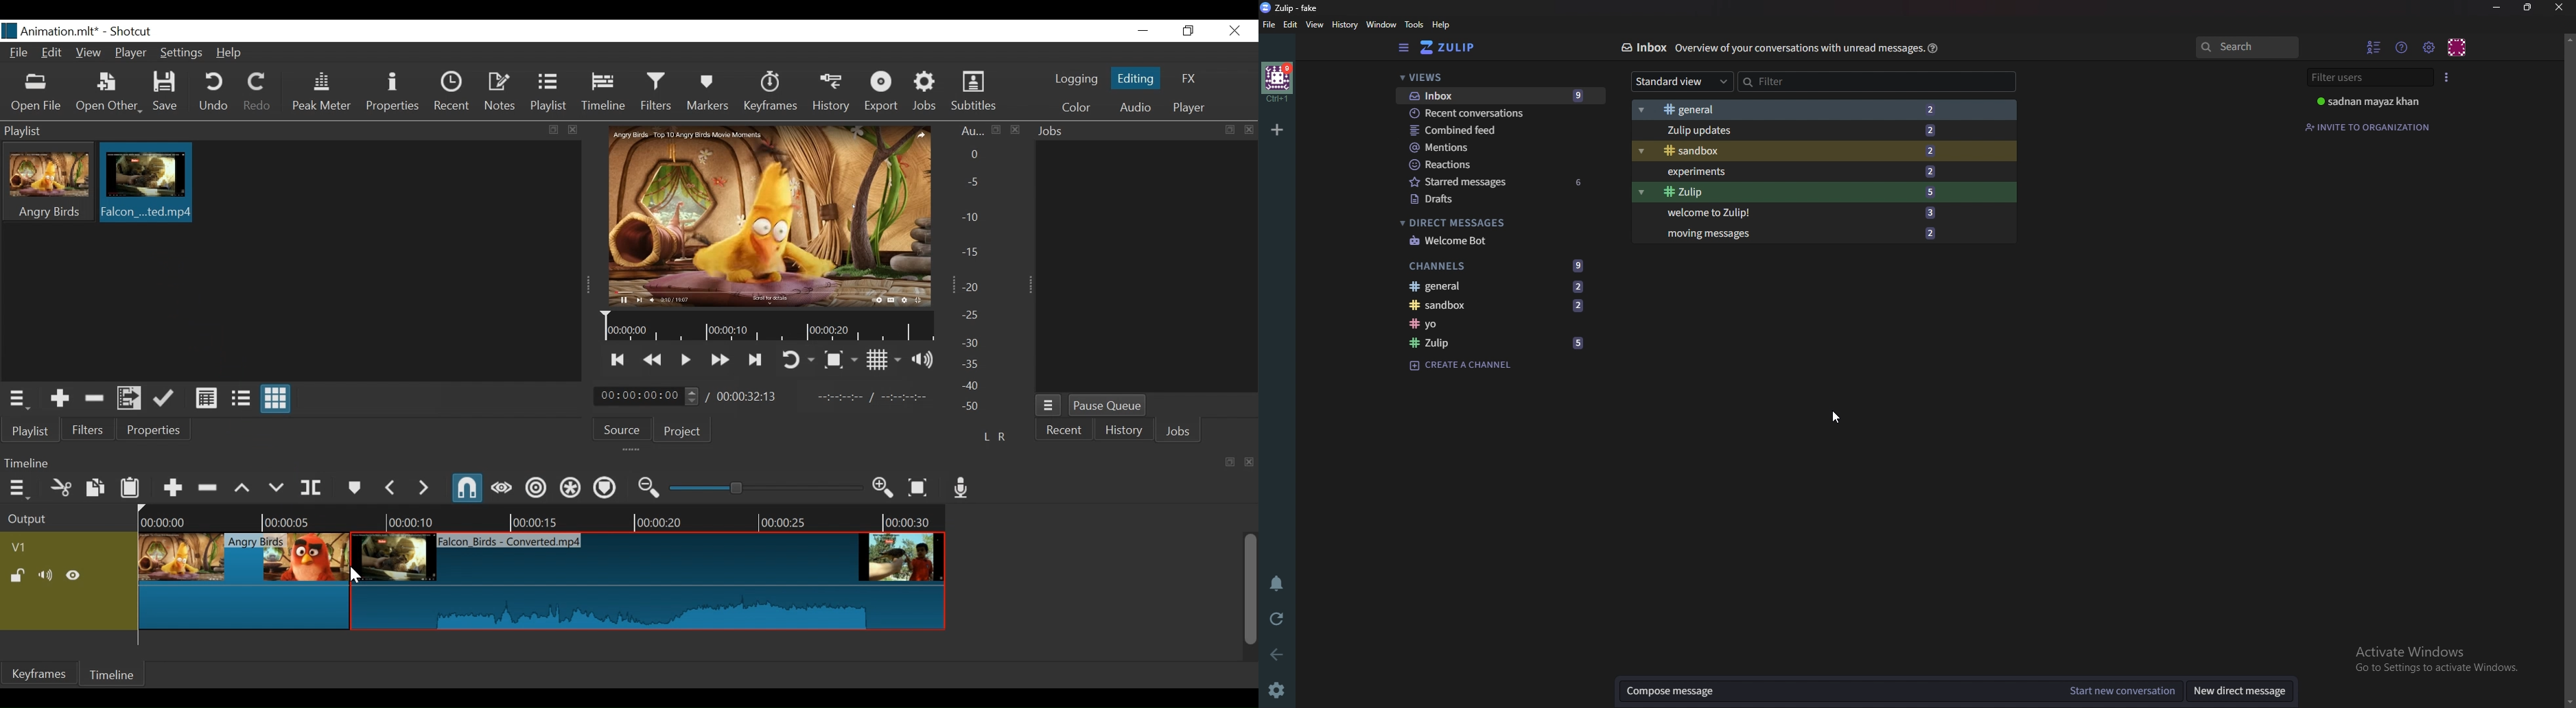 The image size is (2576, 728). Describe the element at coordinates (243, 581) in the screenshot. I see `Clip` at that location.